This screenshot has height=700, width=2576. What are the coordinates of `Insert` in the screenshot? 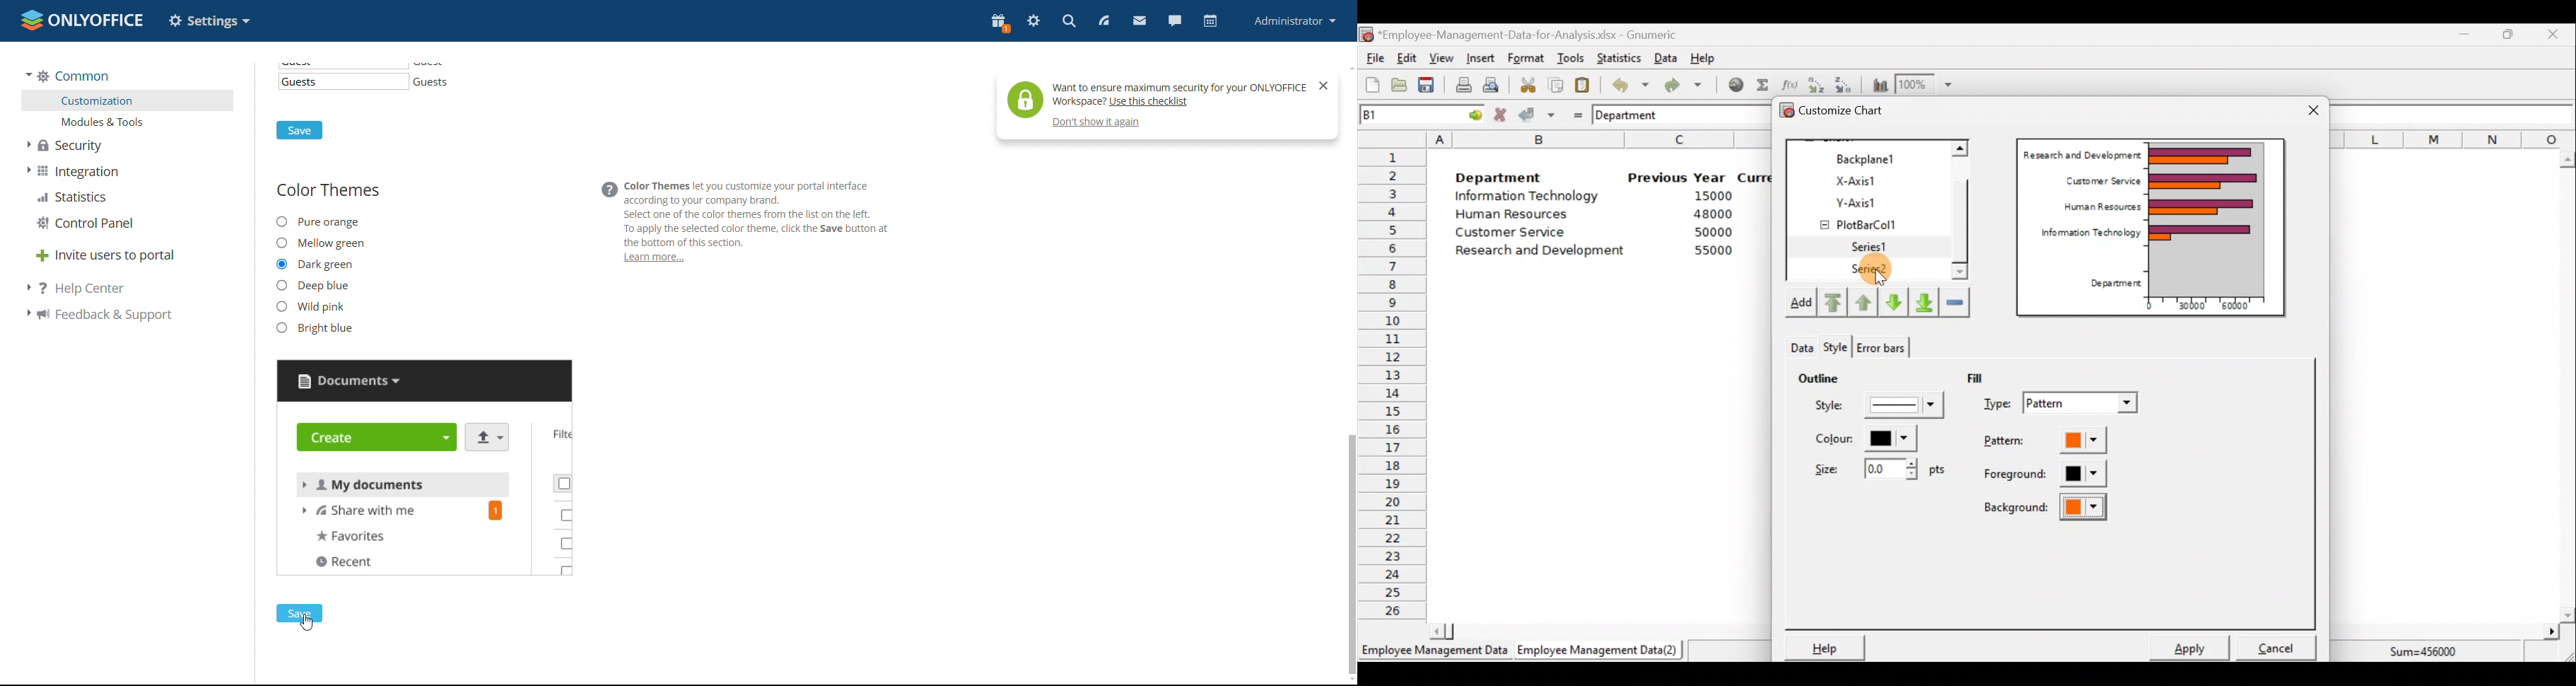 It's located at (1479, 58).